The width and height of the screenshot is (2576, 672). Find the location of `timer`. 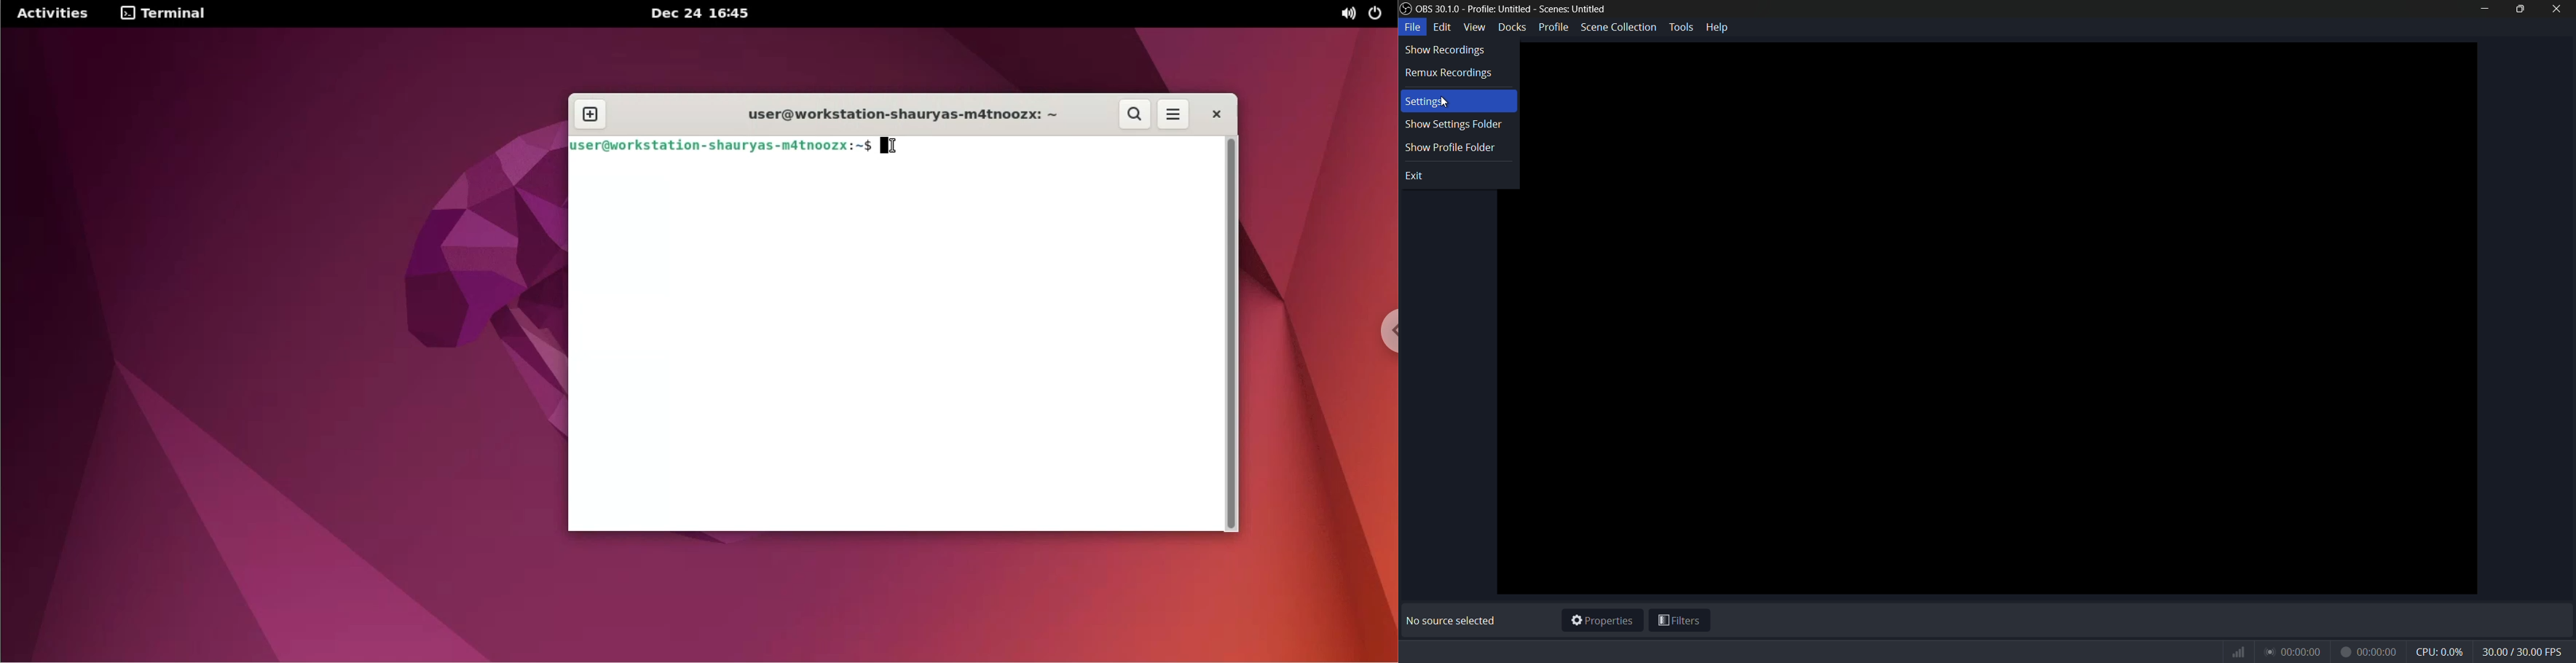

timer is located at coordinates (2315, 652).